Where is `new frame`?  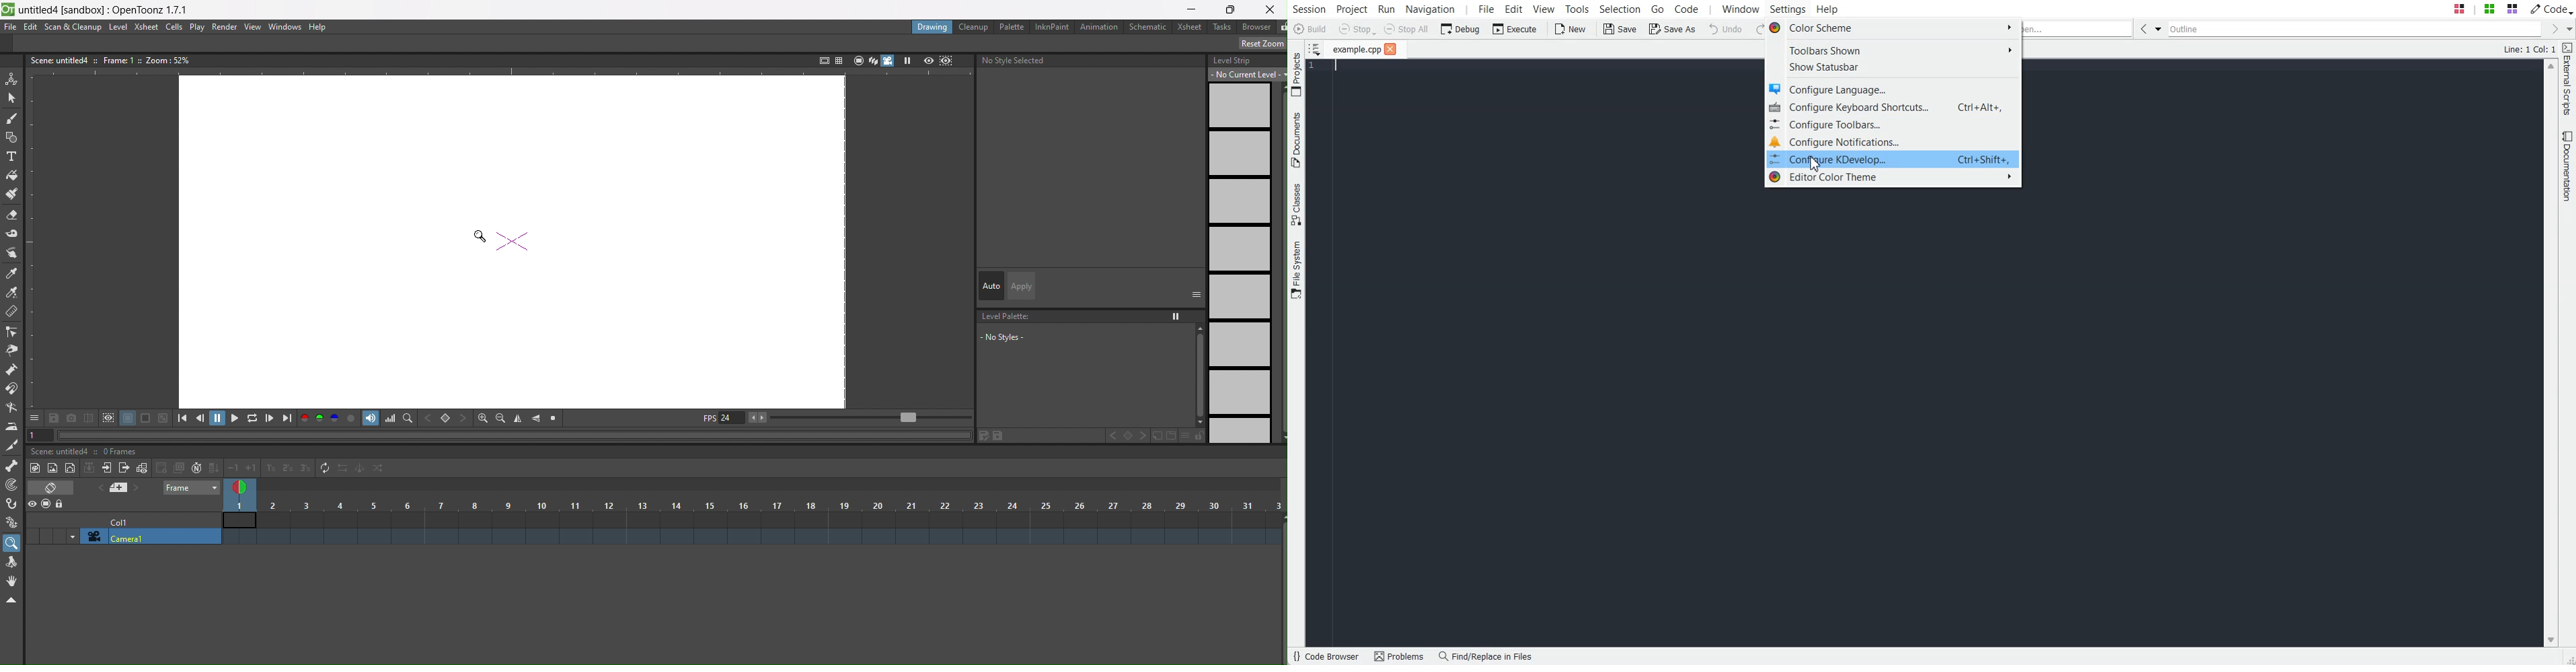 new frame is located at coordinates (143, 468).